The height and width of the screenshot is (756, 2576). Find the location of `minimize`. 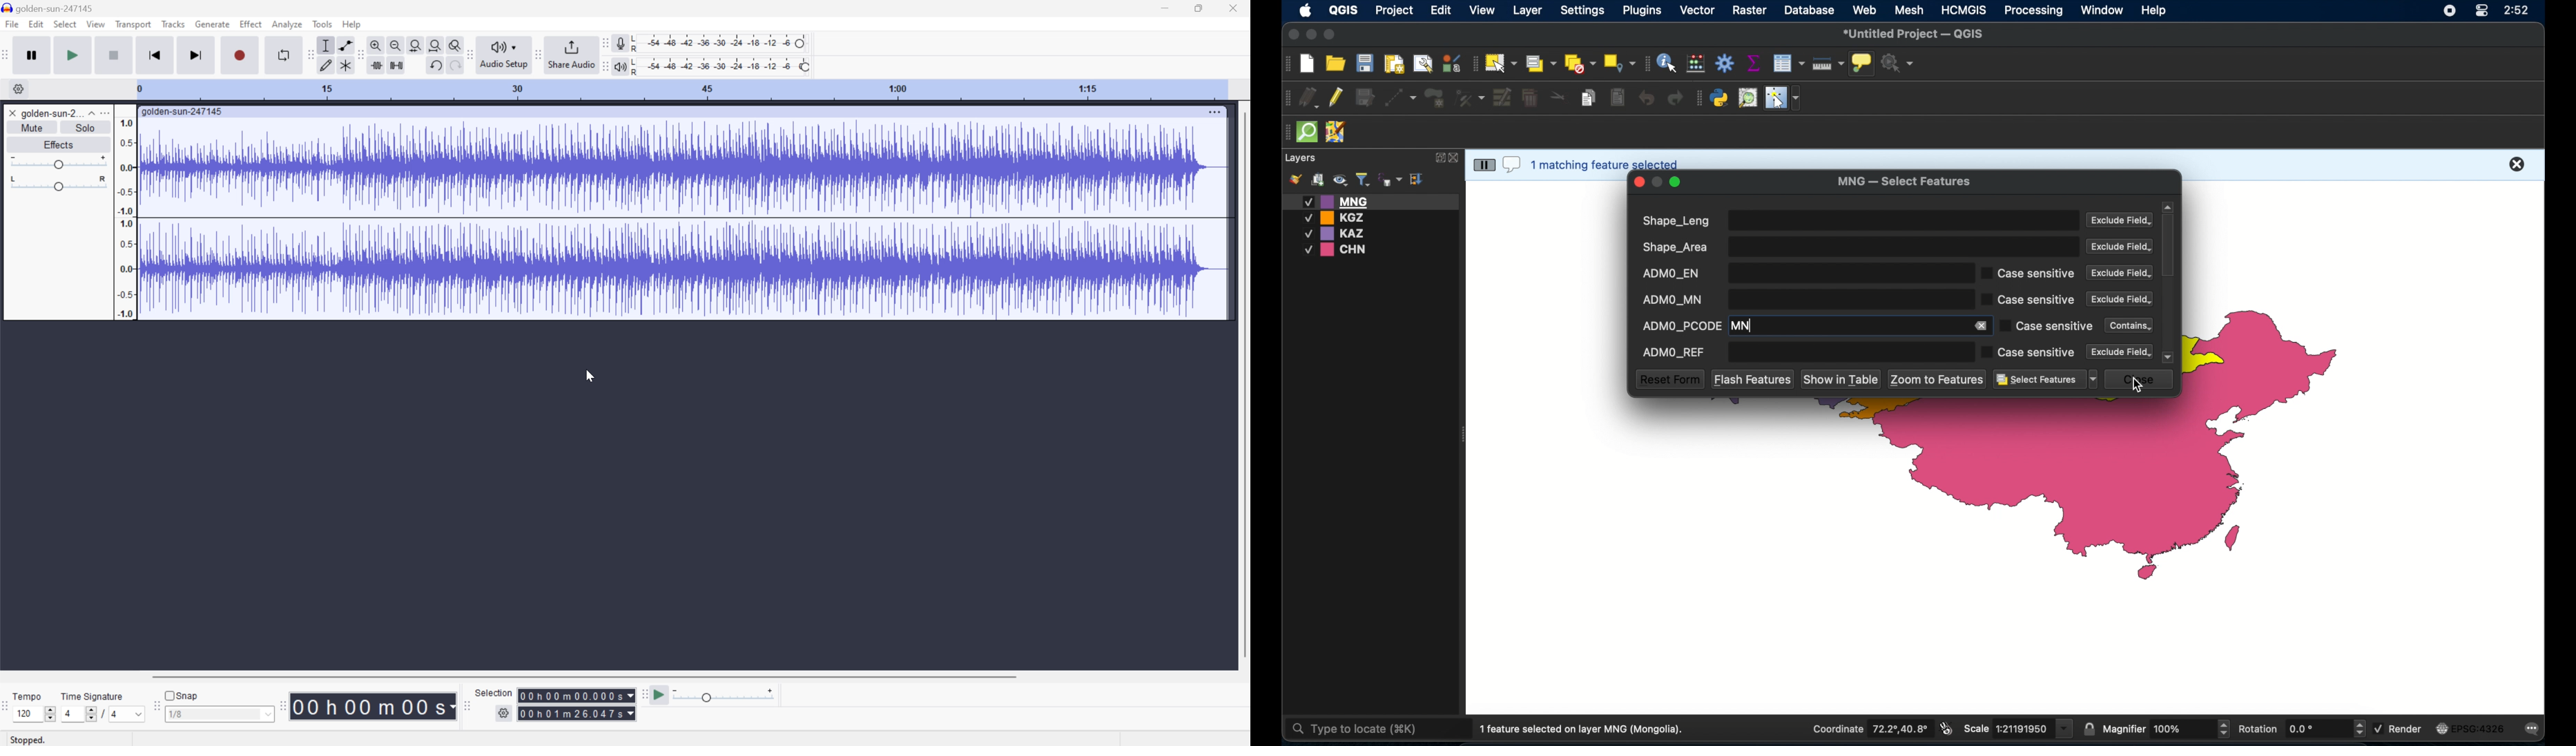

minimize is located at coordinates (1313, 35).